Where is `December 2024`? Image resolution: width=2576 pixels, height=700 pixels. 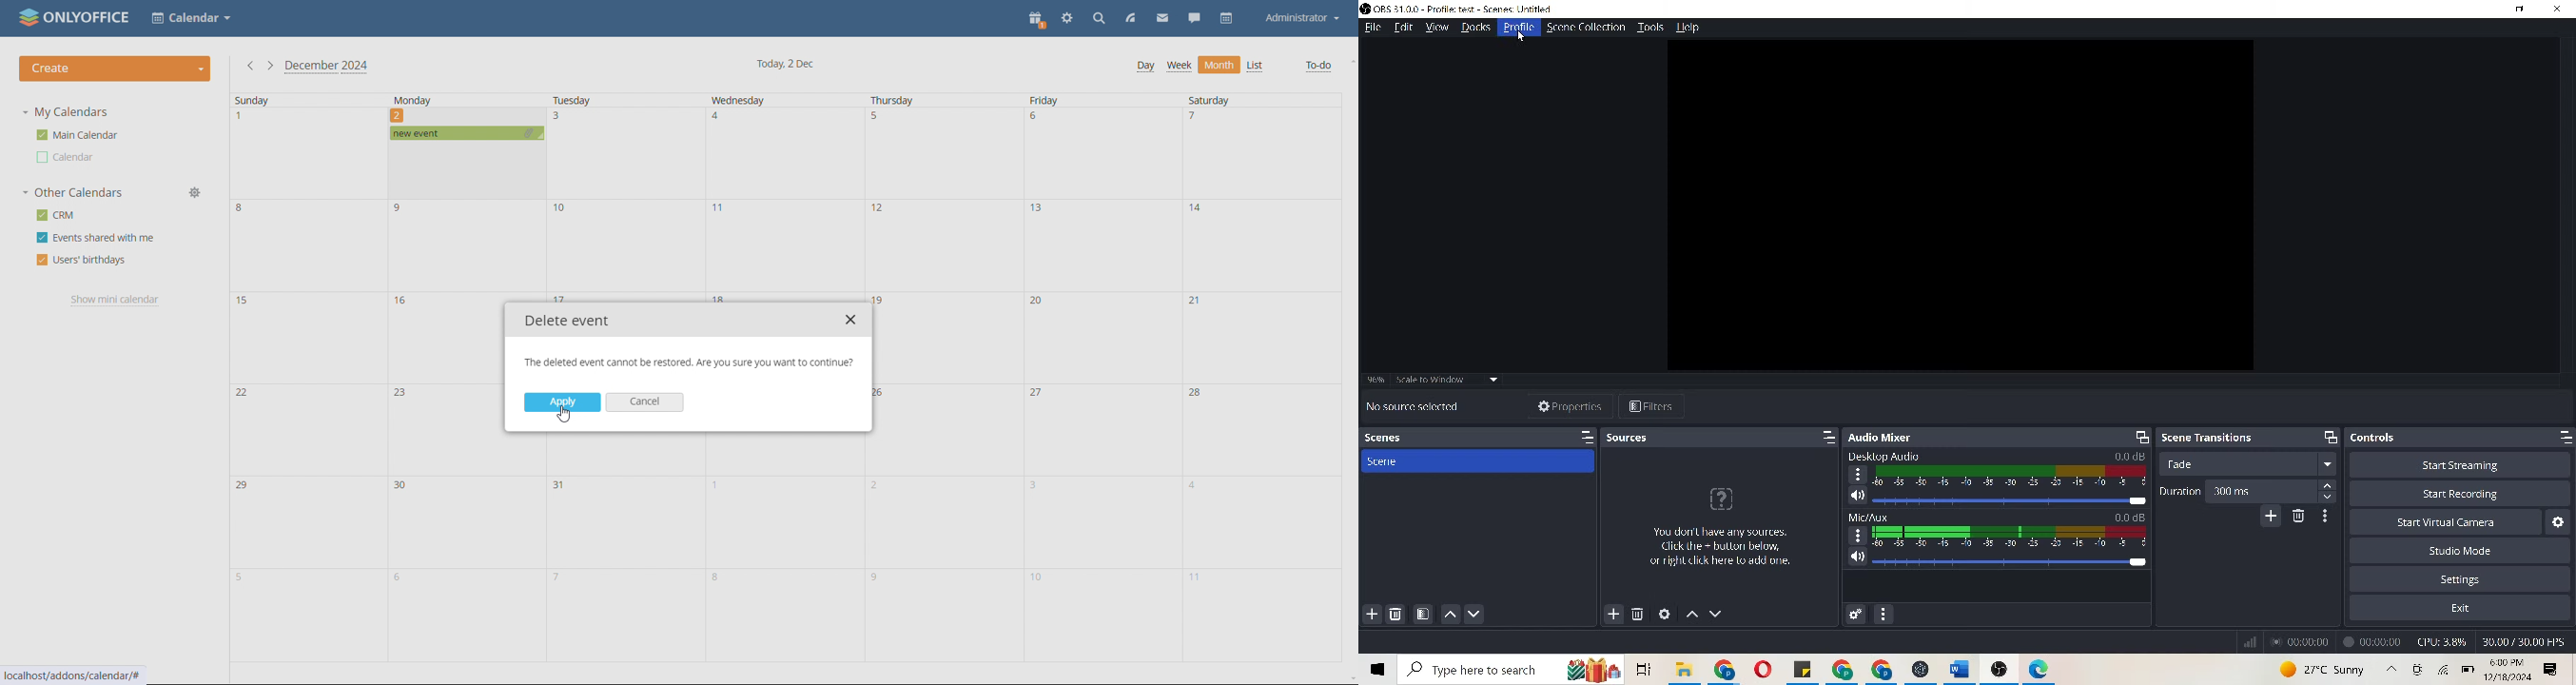
December 2024 is located at coordinates (328, 66).